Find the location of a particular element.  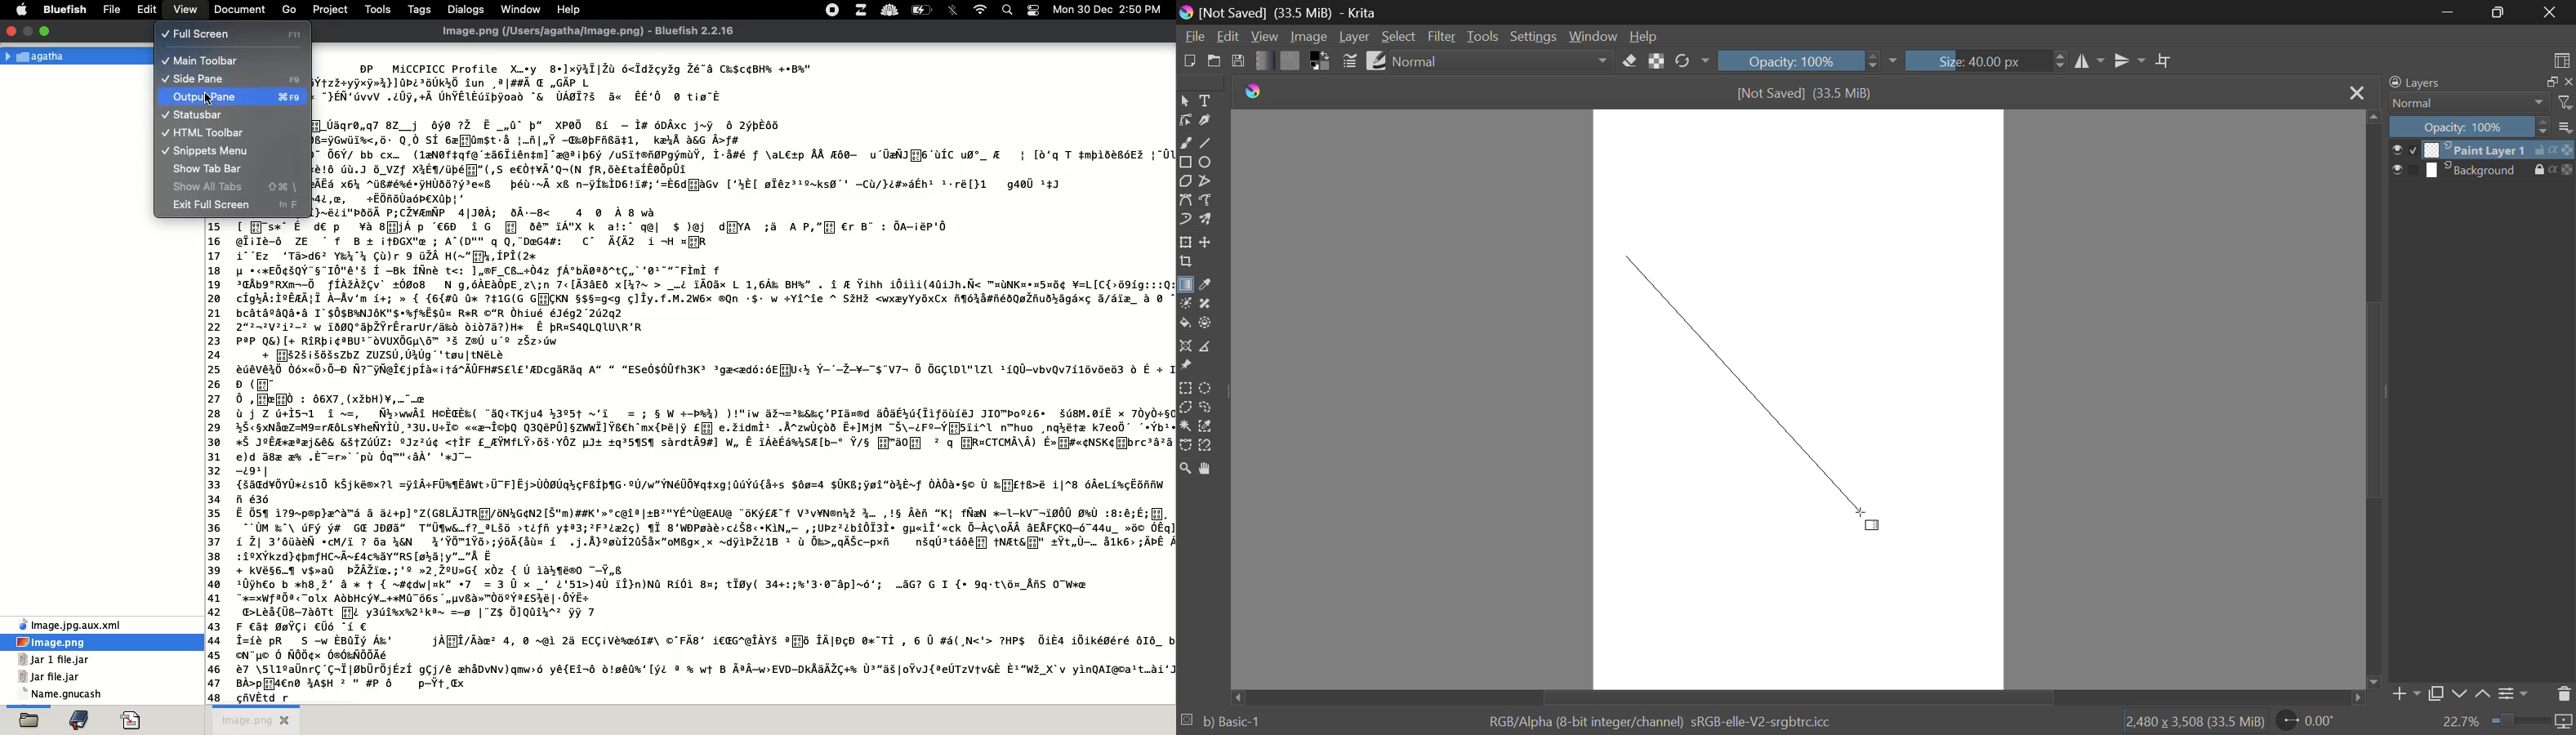

Normal is located at coordinates (1504, 61).